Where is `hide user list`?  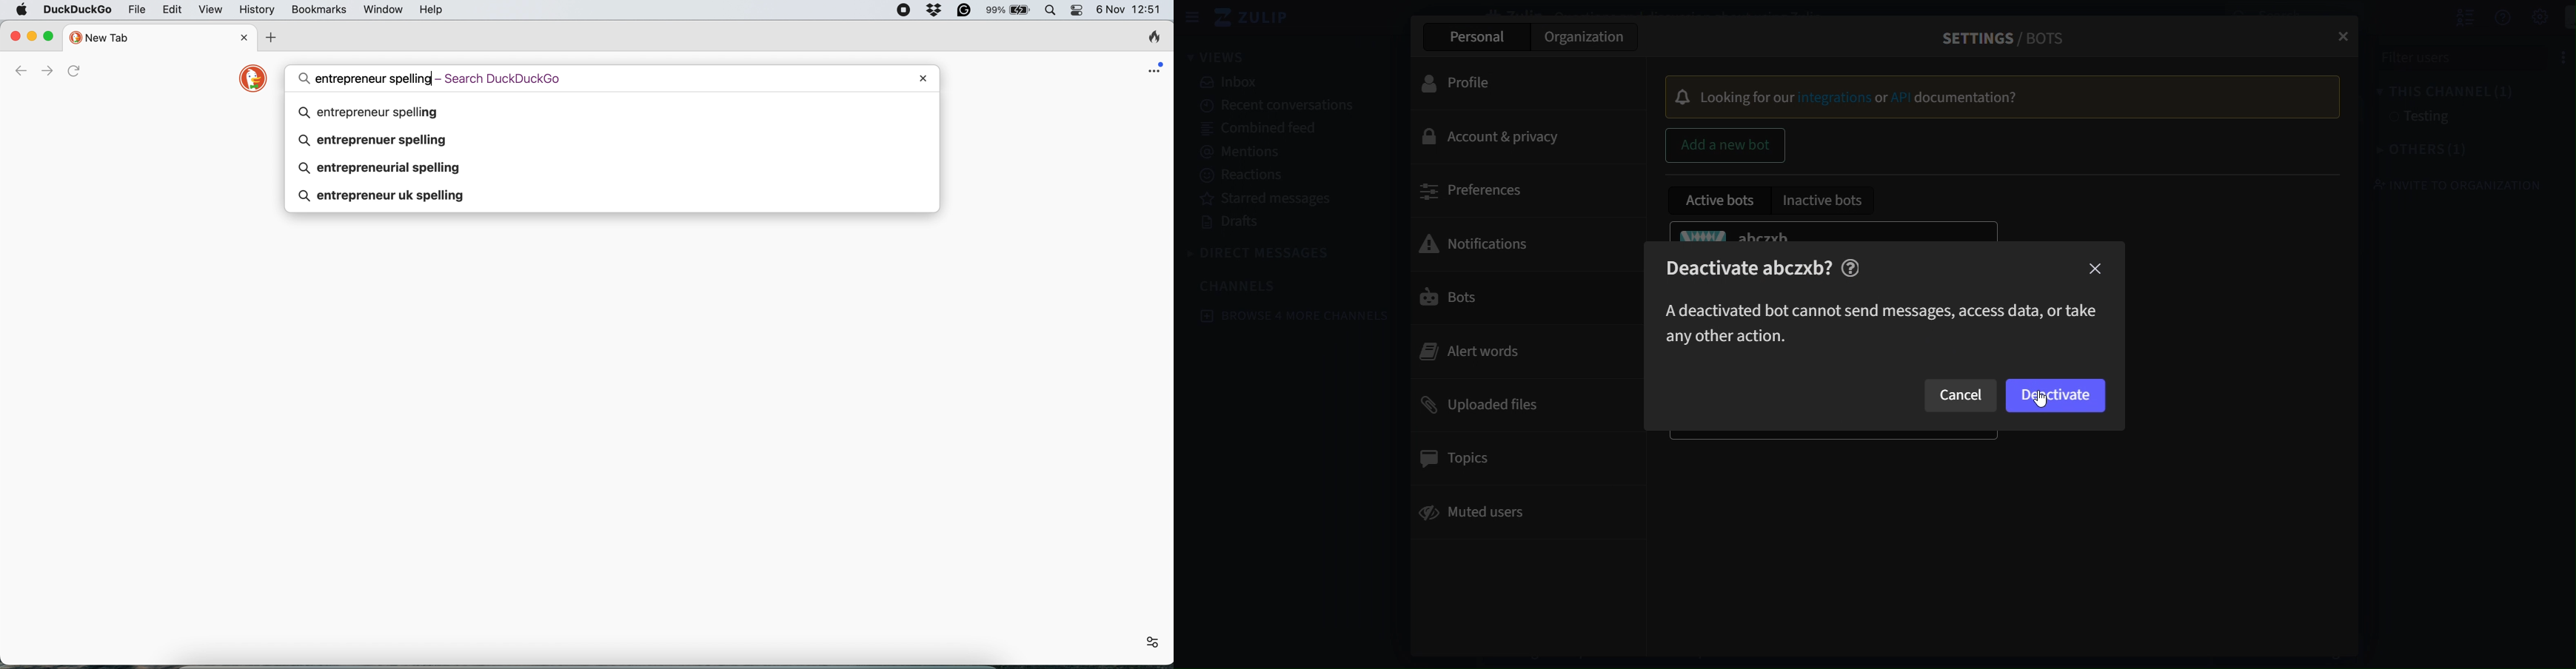
hide user list is located at coordinates (2449, 17).